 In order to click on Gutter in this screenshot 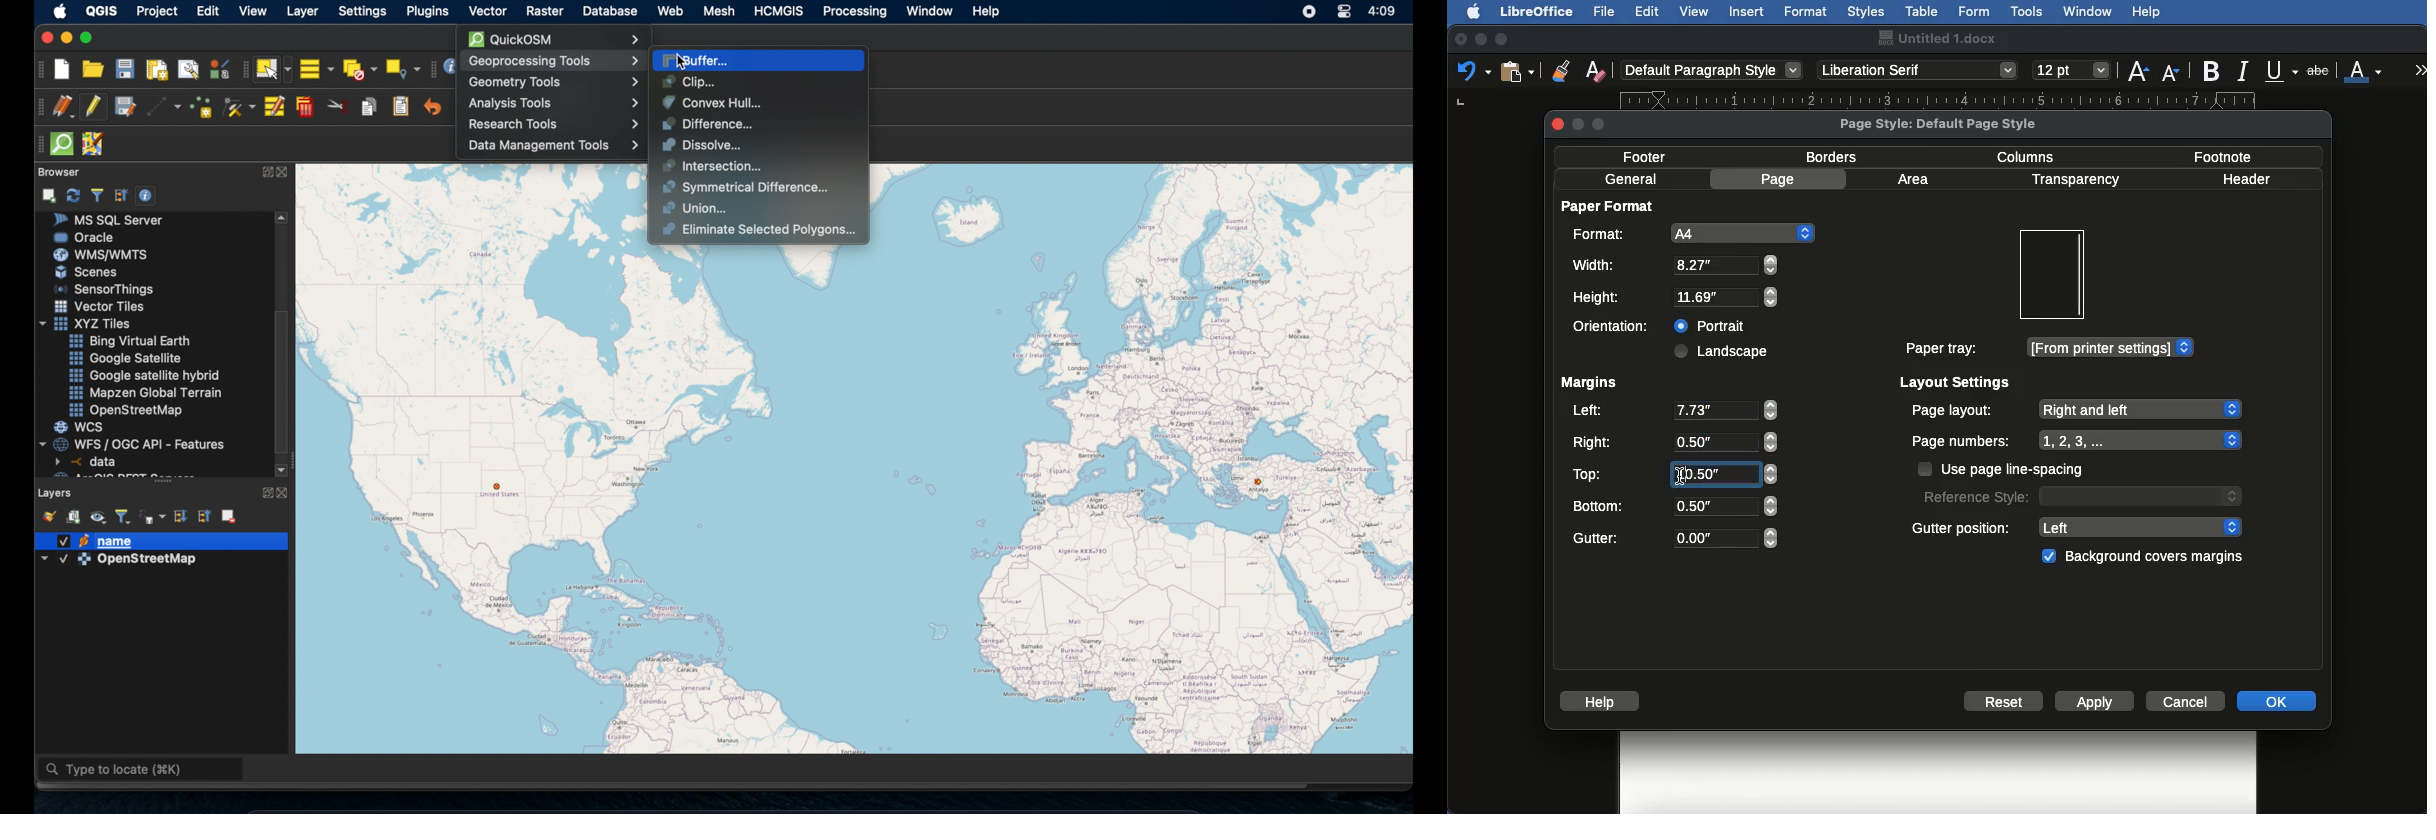, I will do `click(1675, 539)`.